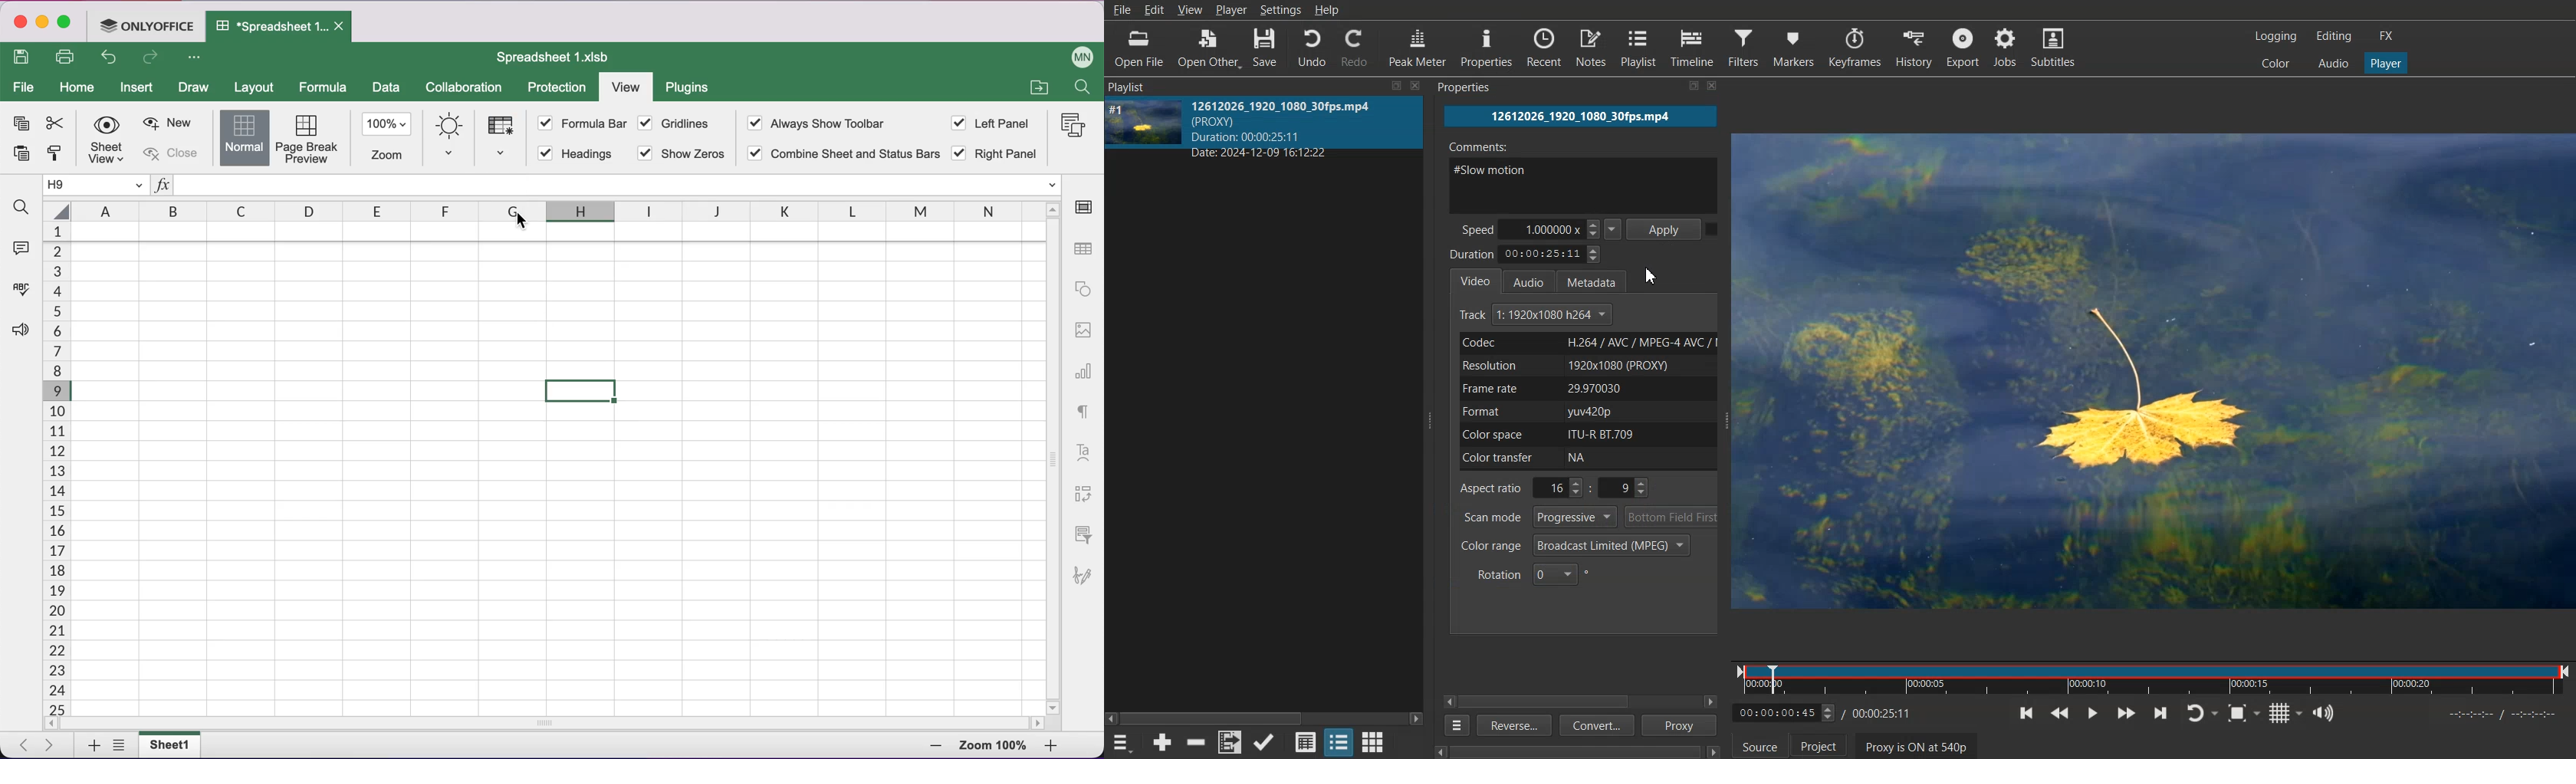 Image resolution: width=2576 pixels, height=784 pixels. Describe the element at coordinates (1311, 47) in the screenshot. I see `Undo` at that location.